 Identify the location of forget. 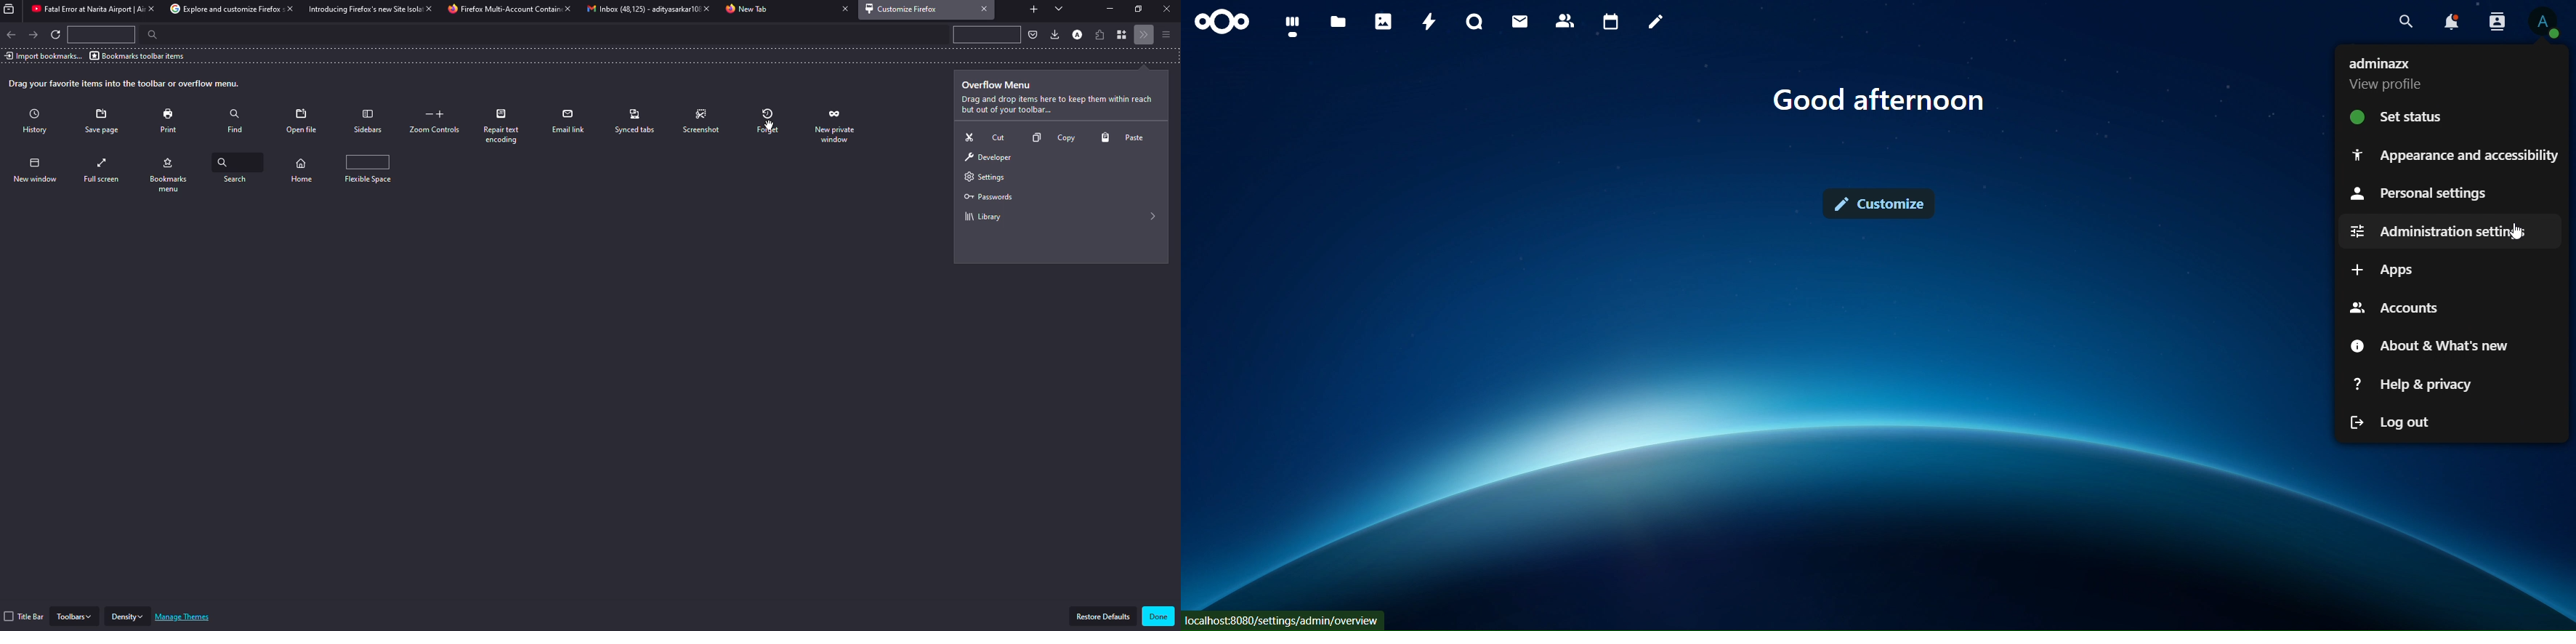
(770, 122).